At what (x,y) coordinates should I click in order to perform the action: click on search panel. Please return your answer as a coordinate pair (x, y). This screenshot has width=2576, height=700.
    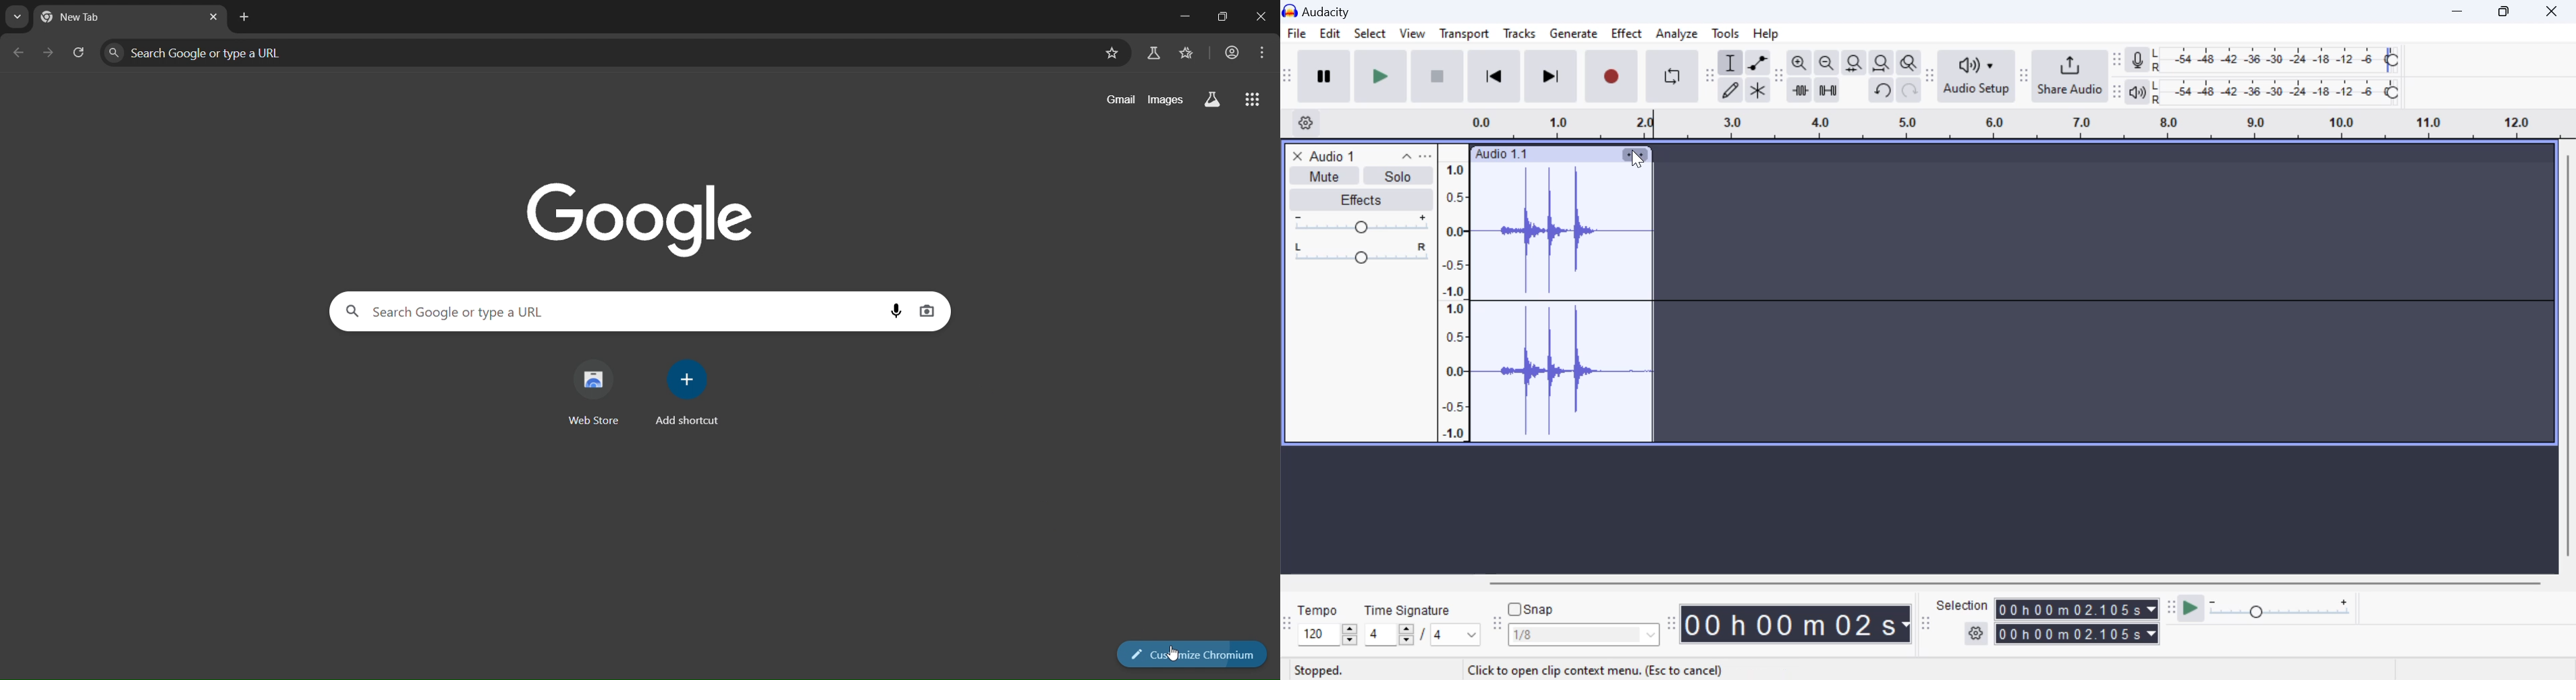
    Looking at the image, I should click on (217, 51).